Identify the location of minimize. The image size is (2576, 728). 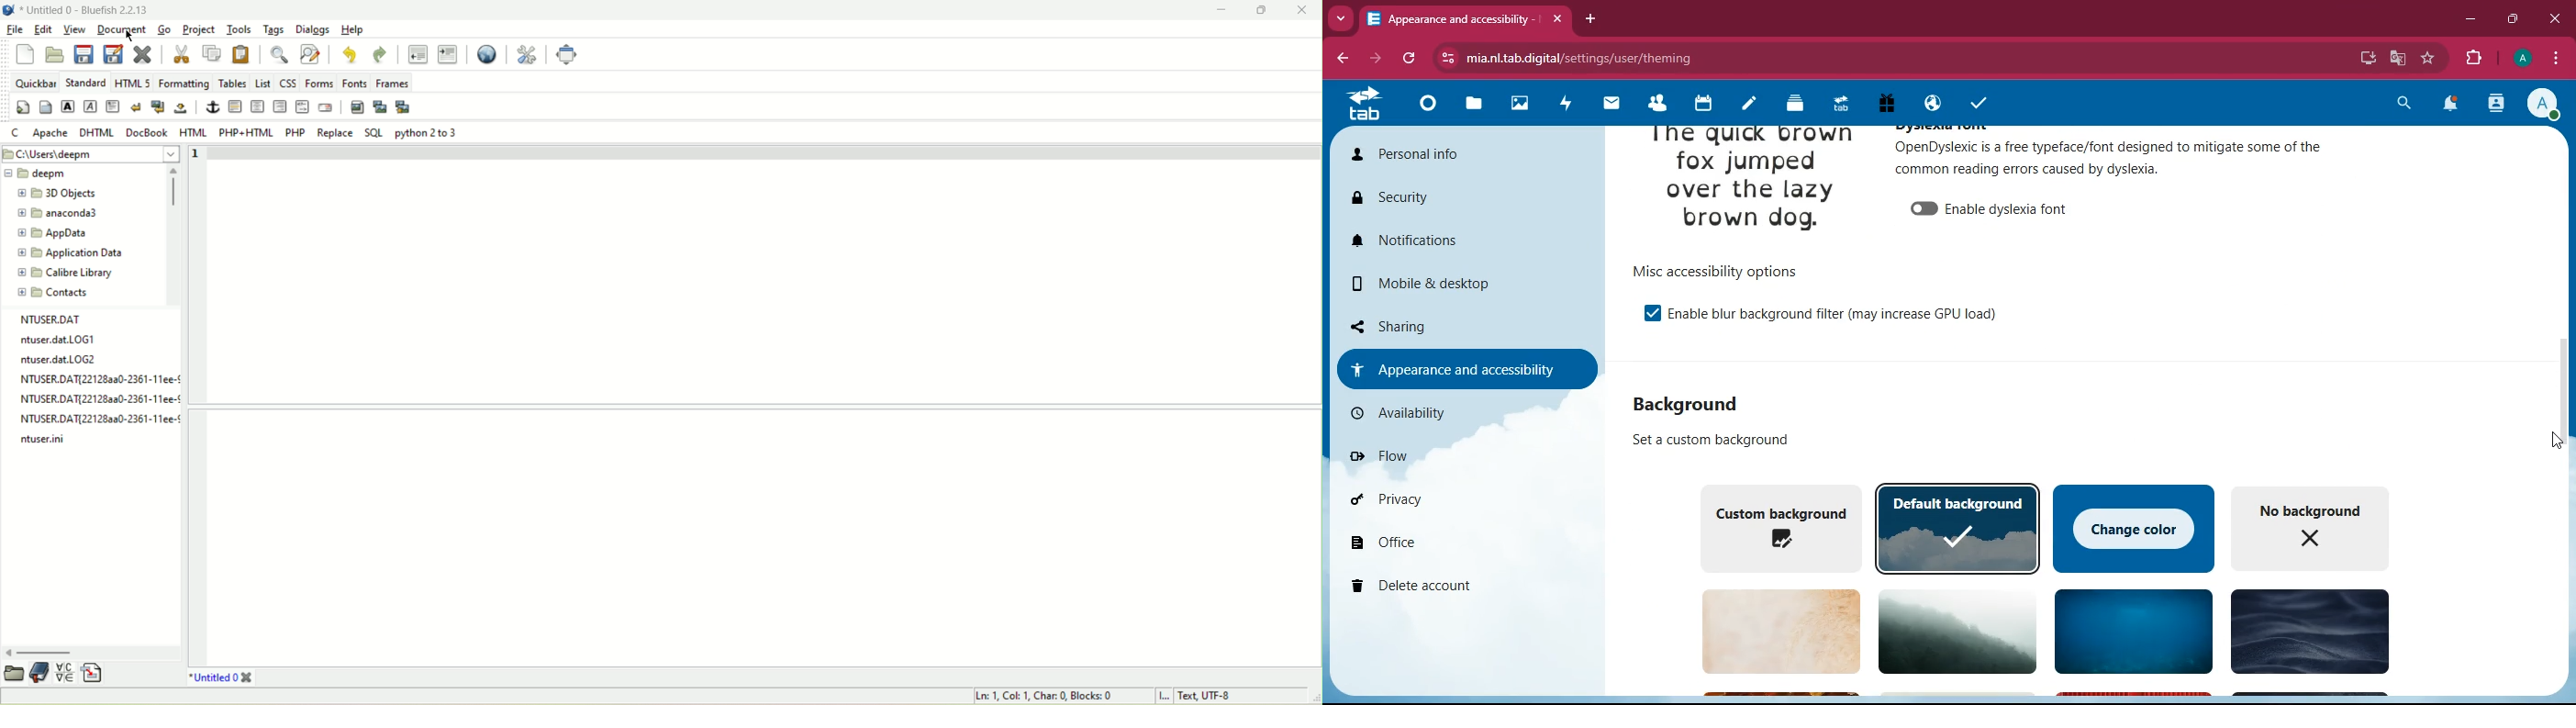
(1226, 8).